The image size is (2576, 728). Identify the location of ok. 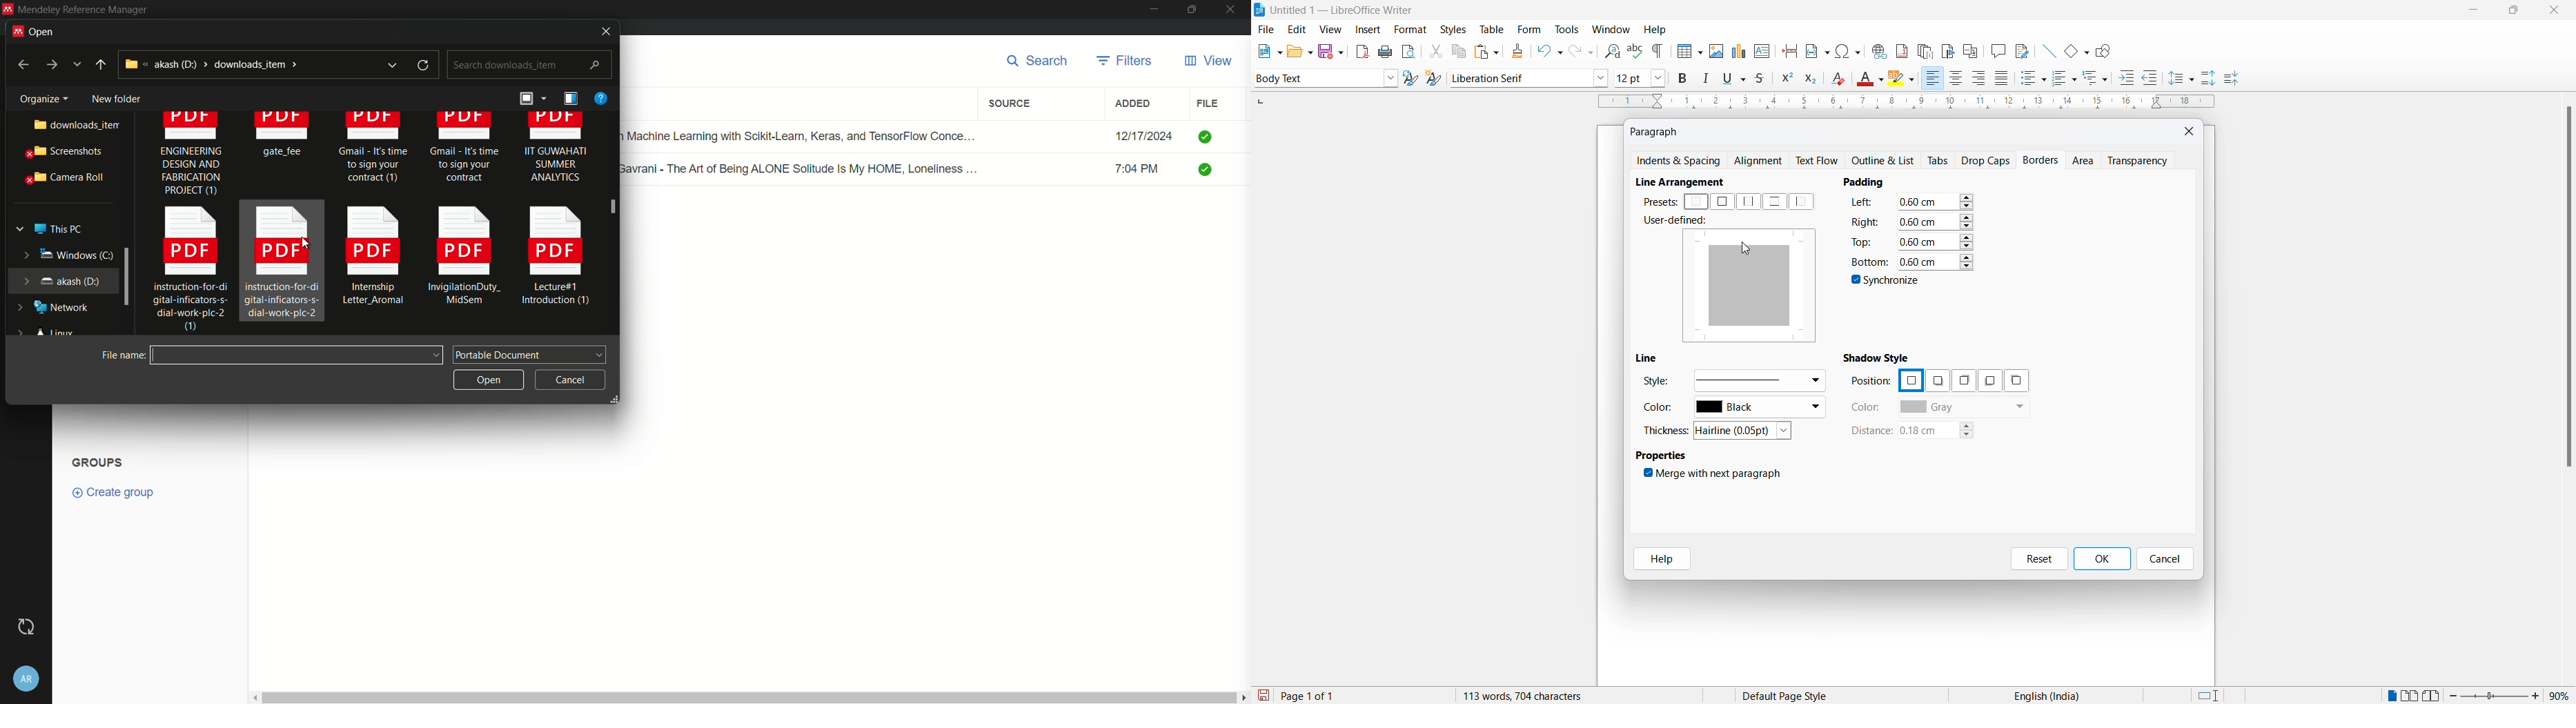
(2101, 559).